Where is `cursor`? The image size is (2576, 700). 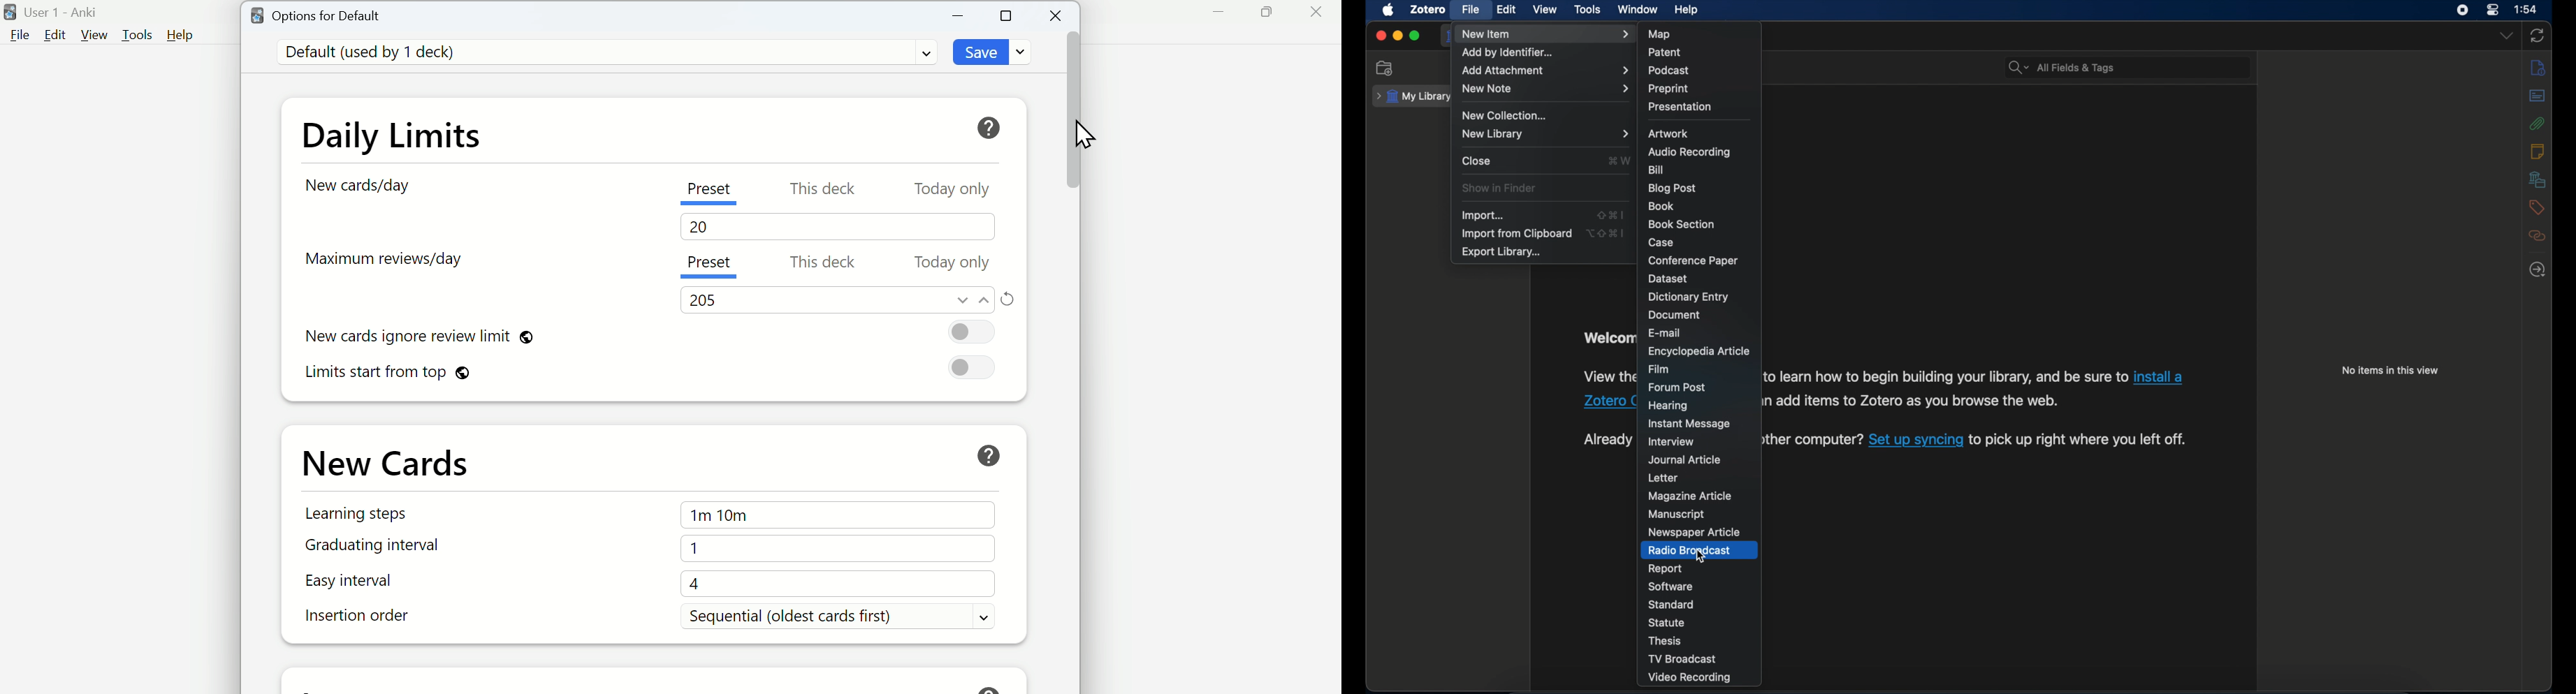
cursor is located at coordinates (1702, 557).